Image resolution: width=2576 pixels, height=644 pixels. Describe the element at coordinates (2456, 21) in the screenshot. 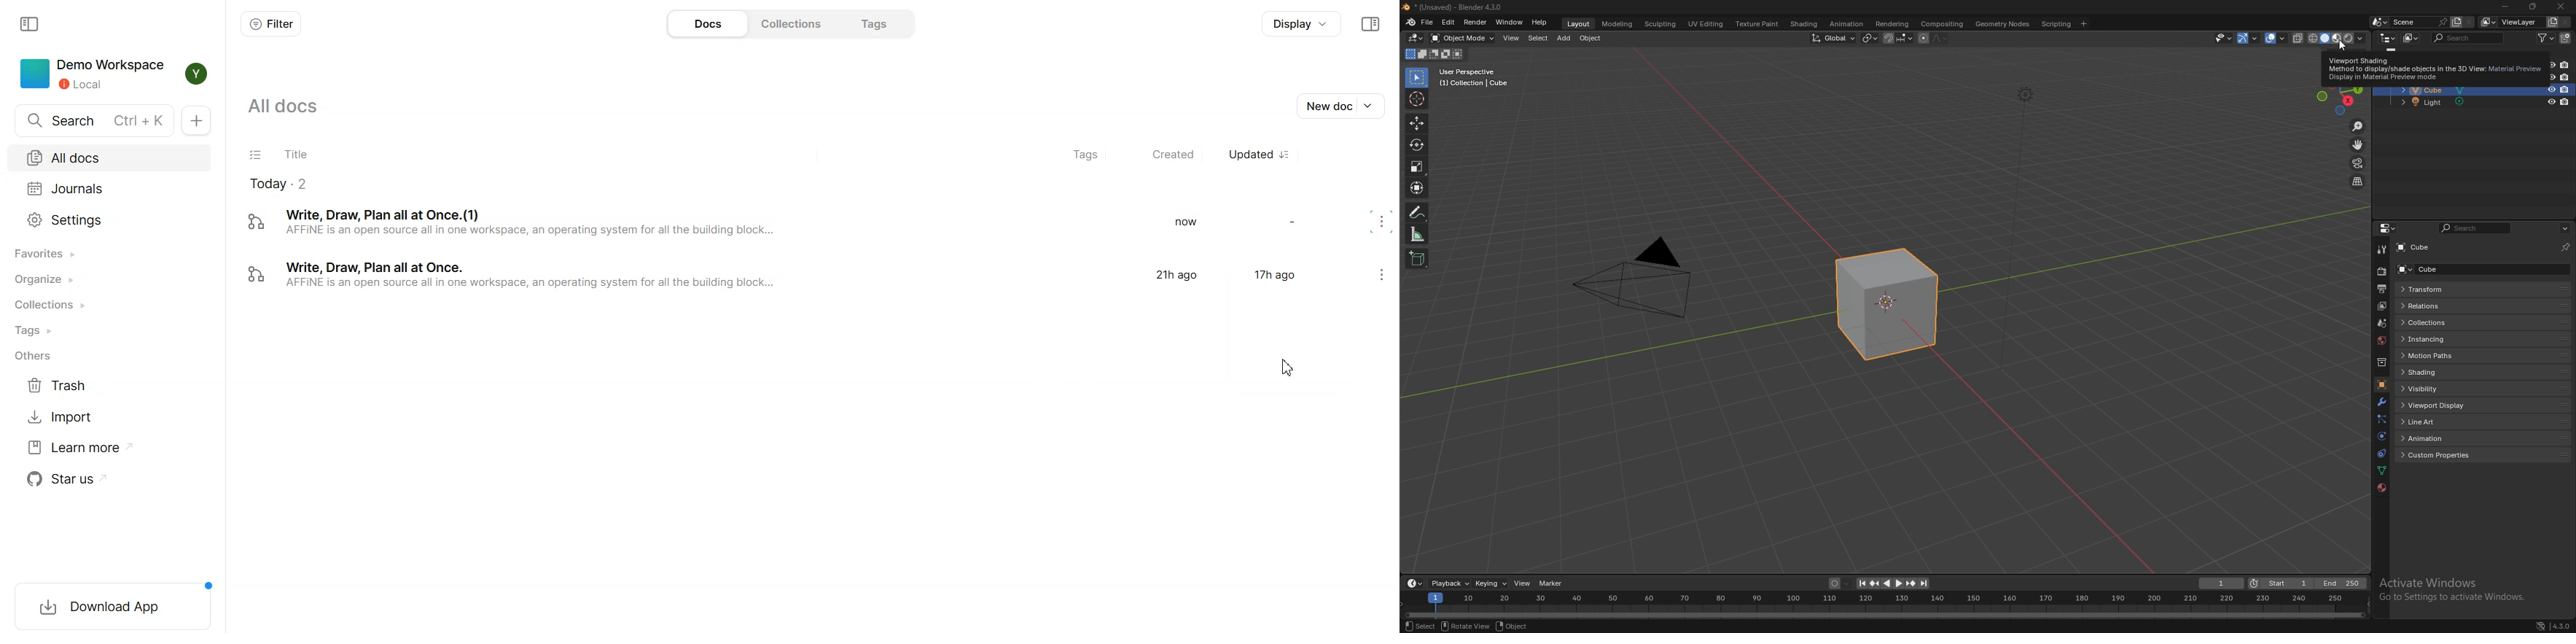

I see `add scene` at that location.